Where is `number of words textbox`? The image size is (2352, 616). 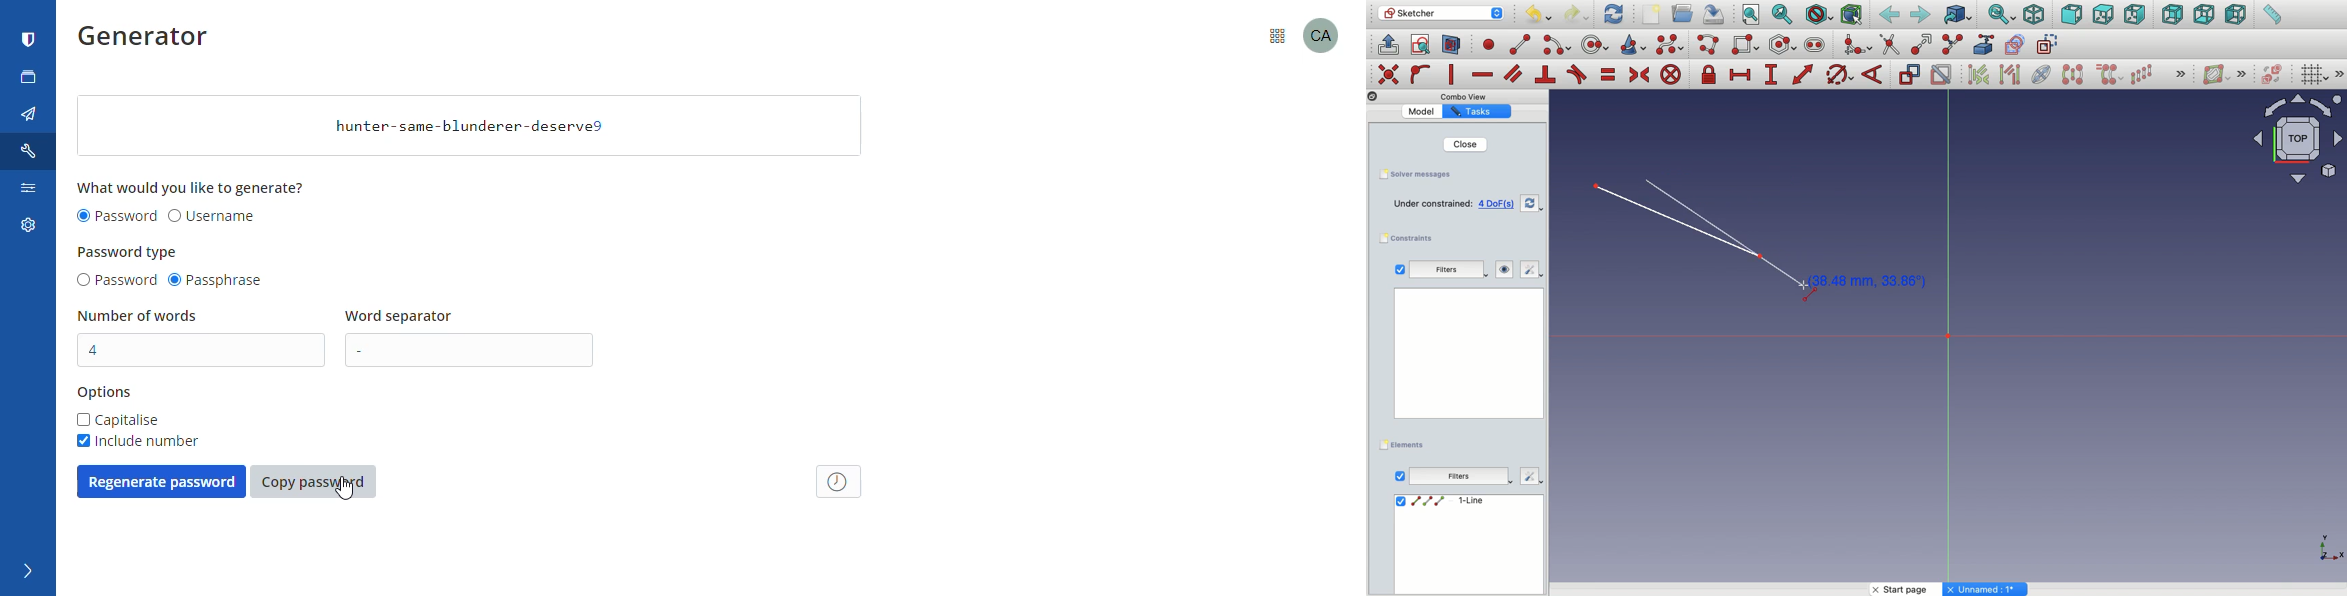 number of words textbox is located at coordinates (203, 350).